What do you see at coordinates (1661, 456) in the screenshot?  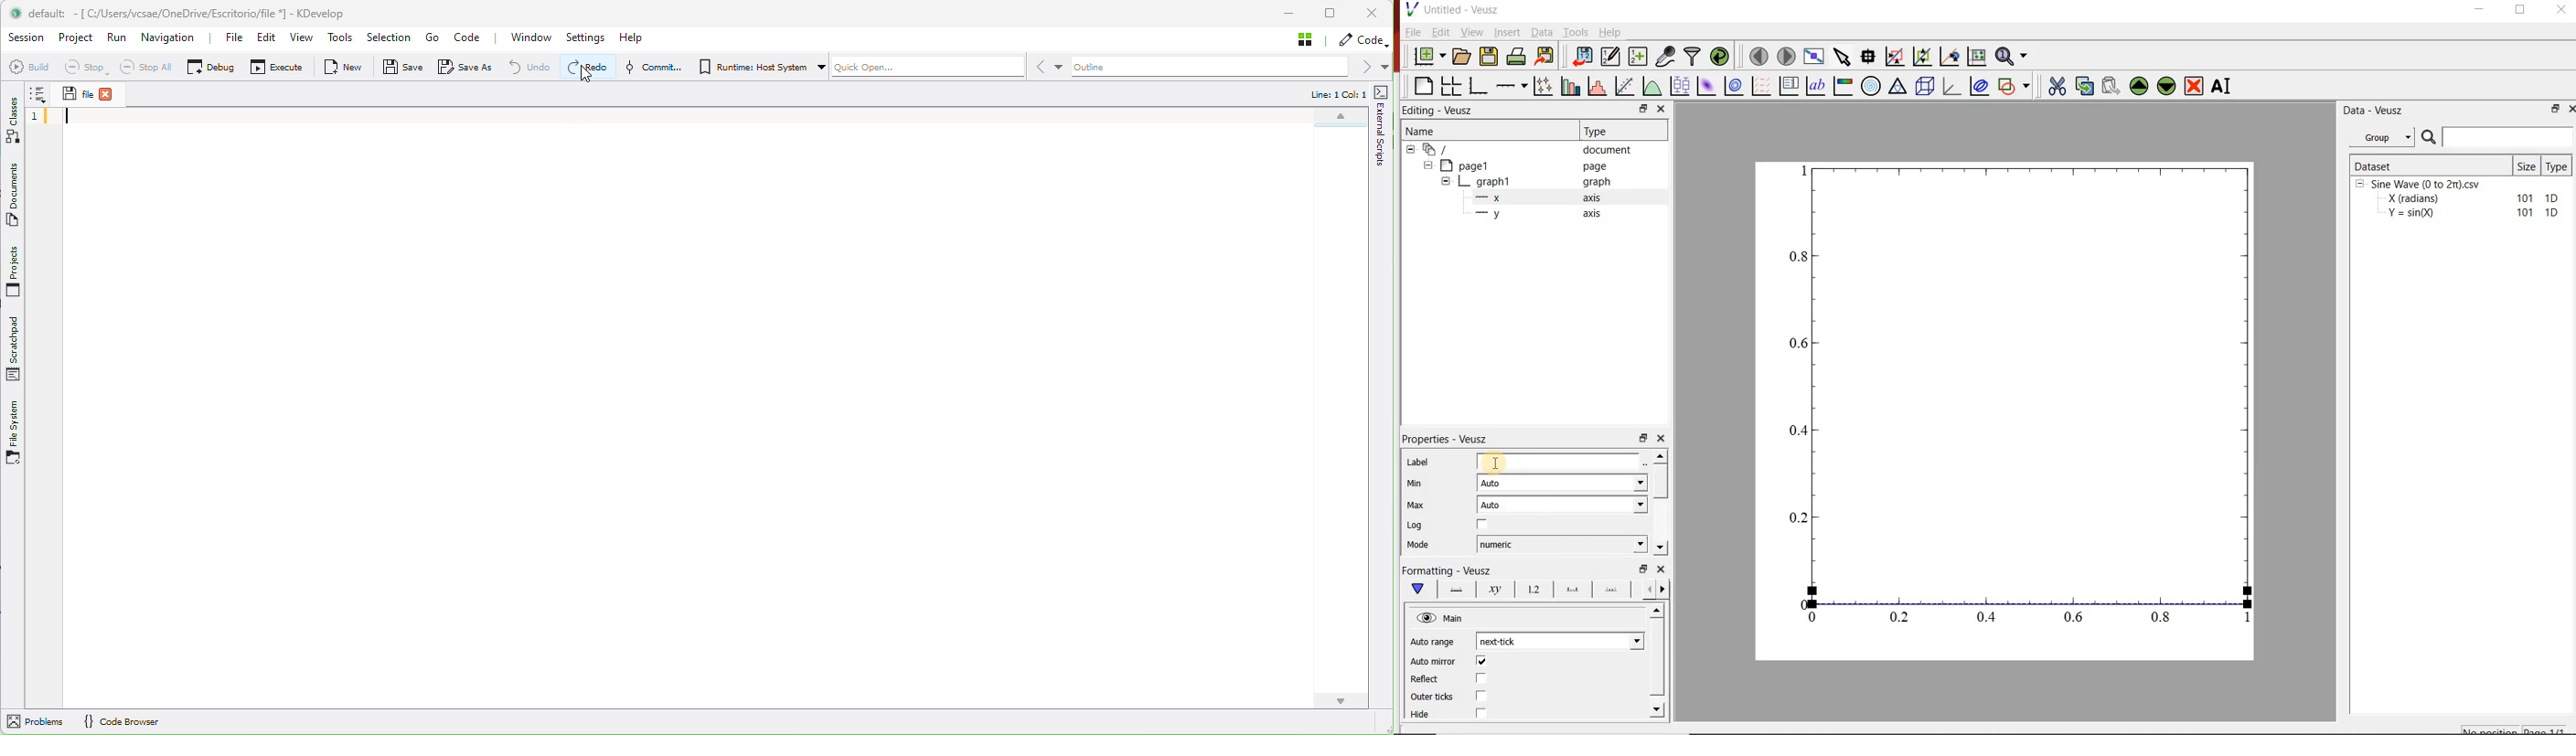 I see `Up` at bounding box center [1661, 456].